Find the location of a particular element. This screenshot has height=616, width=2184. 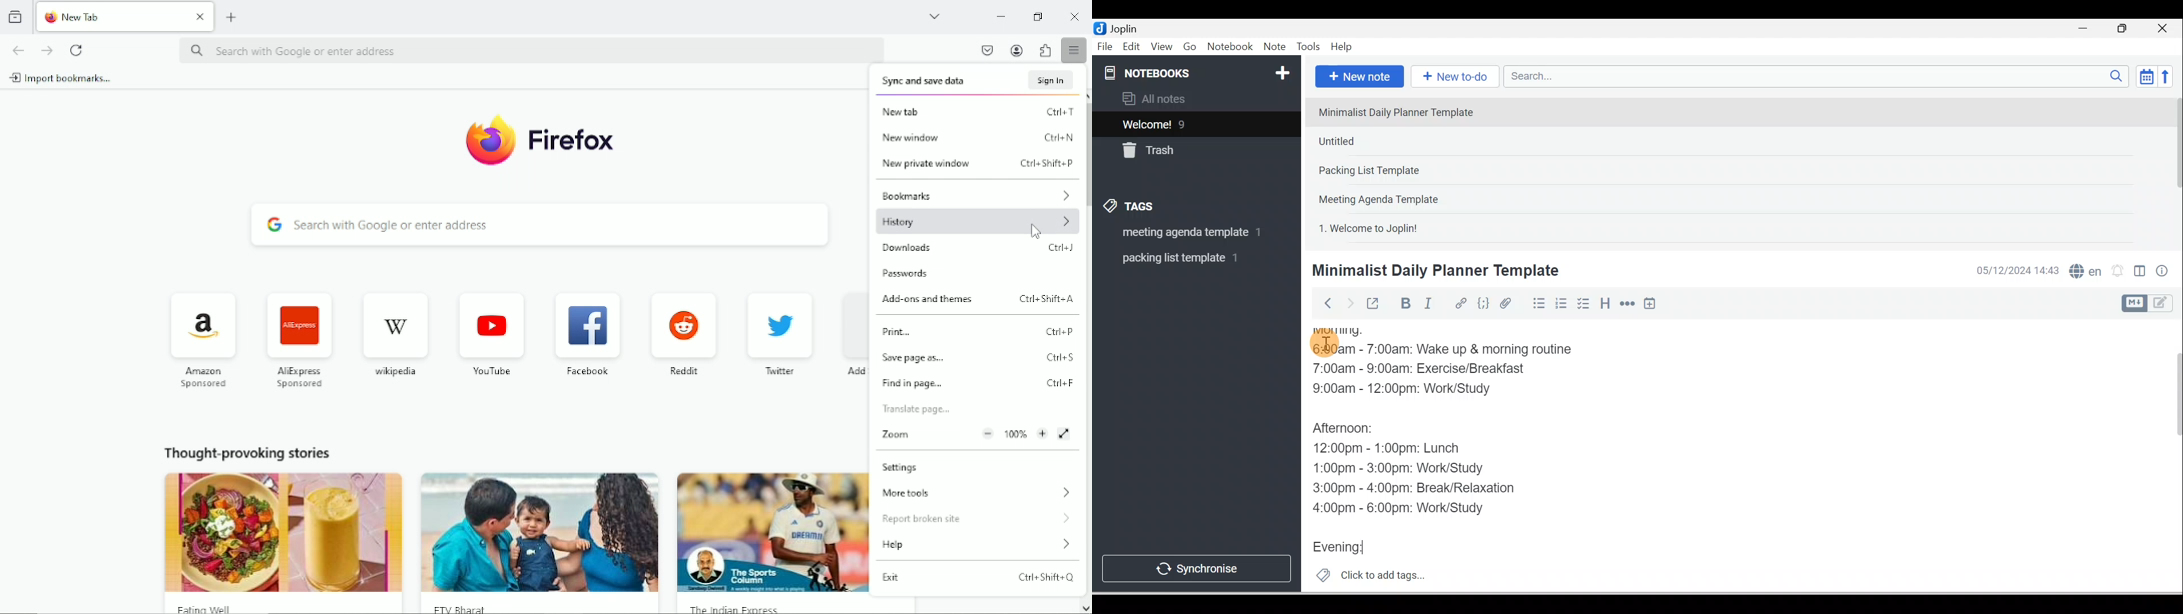

AliExpress is located at coordinates (298, 378).